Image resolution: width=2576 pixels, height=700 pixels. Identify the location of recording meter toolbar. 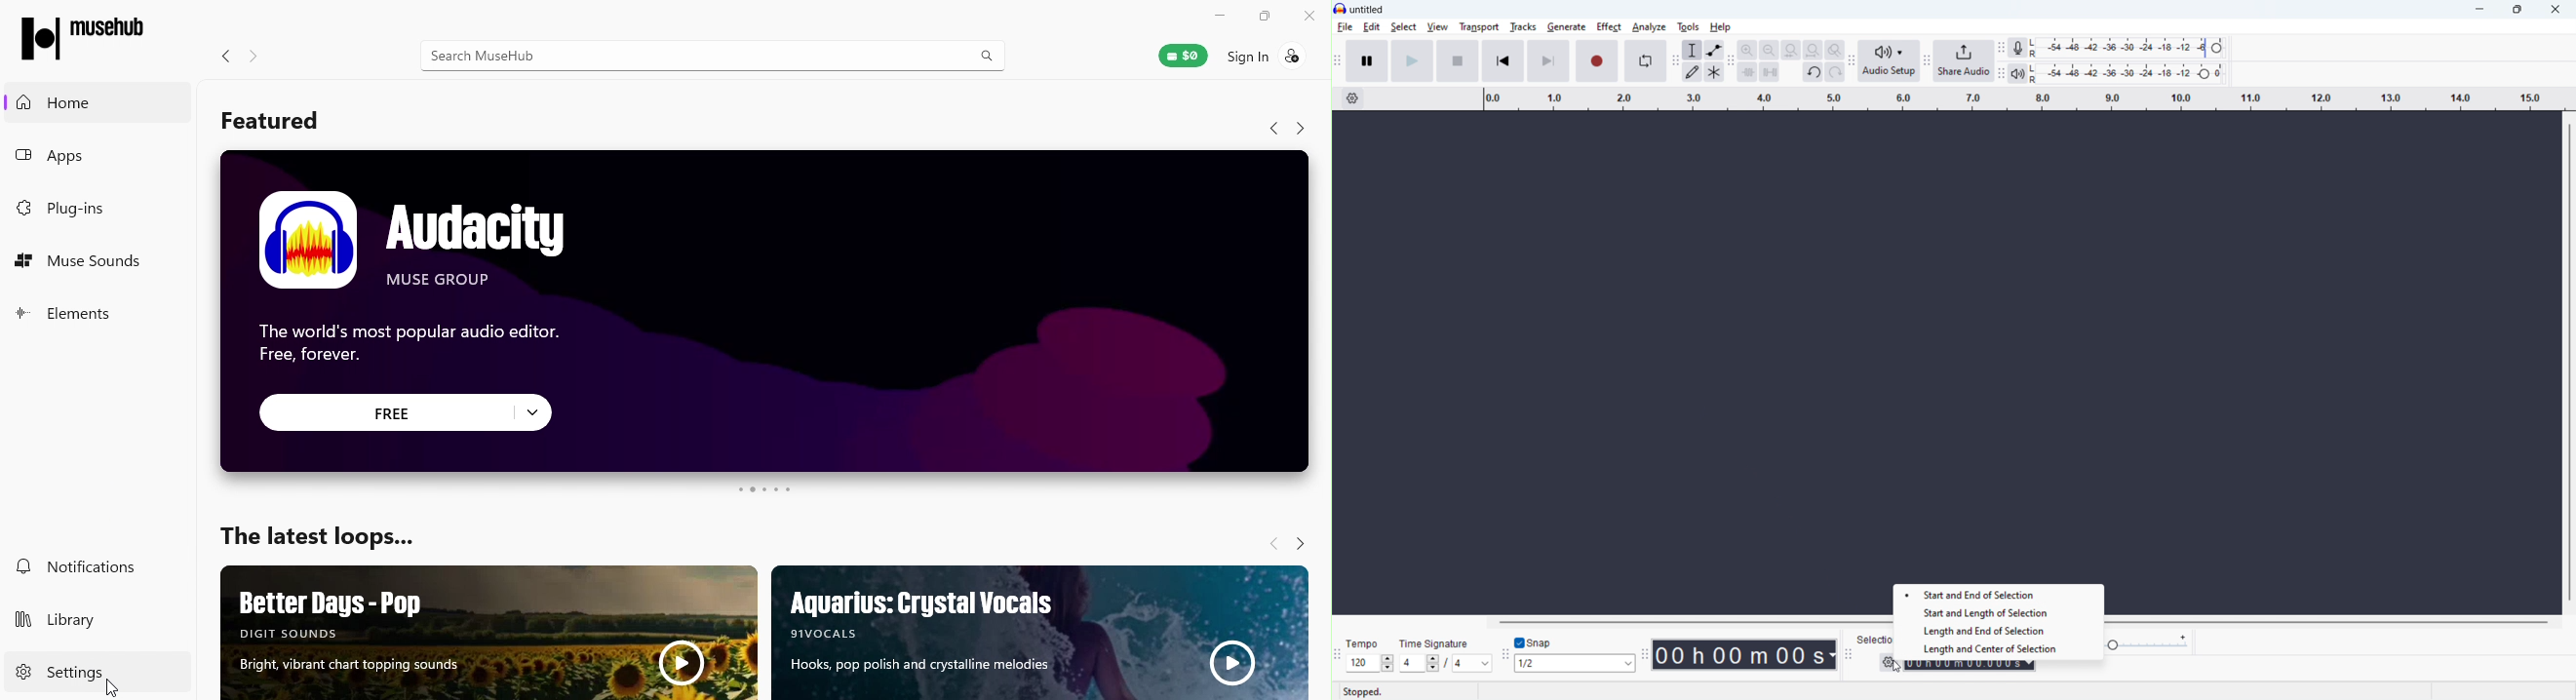
(2001, 48).